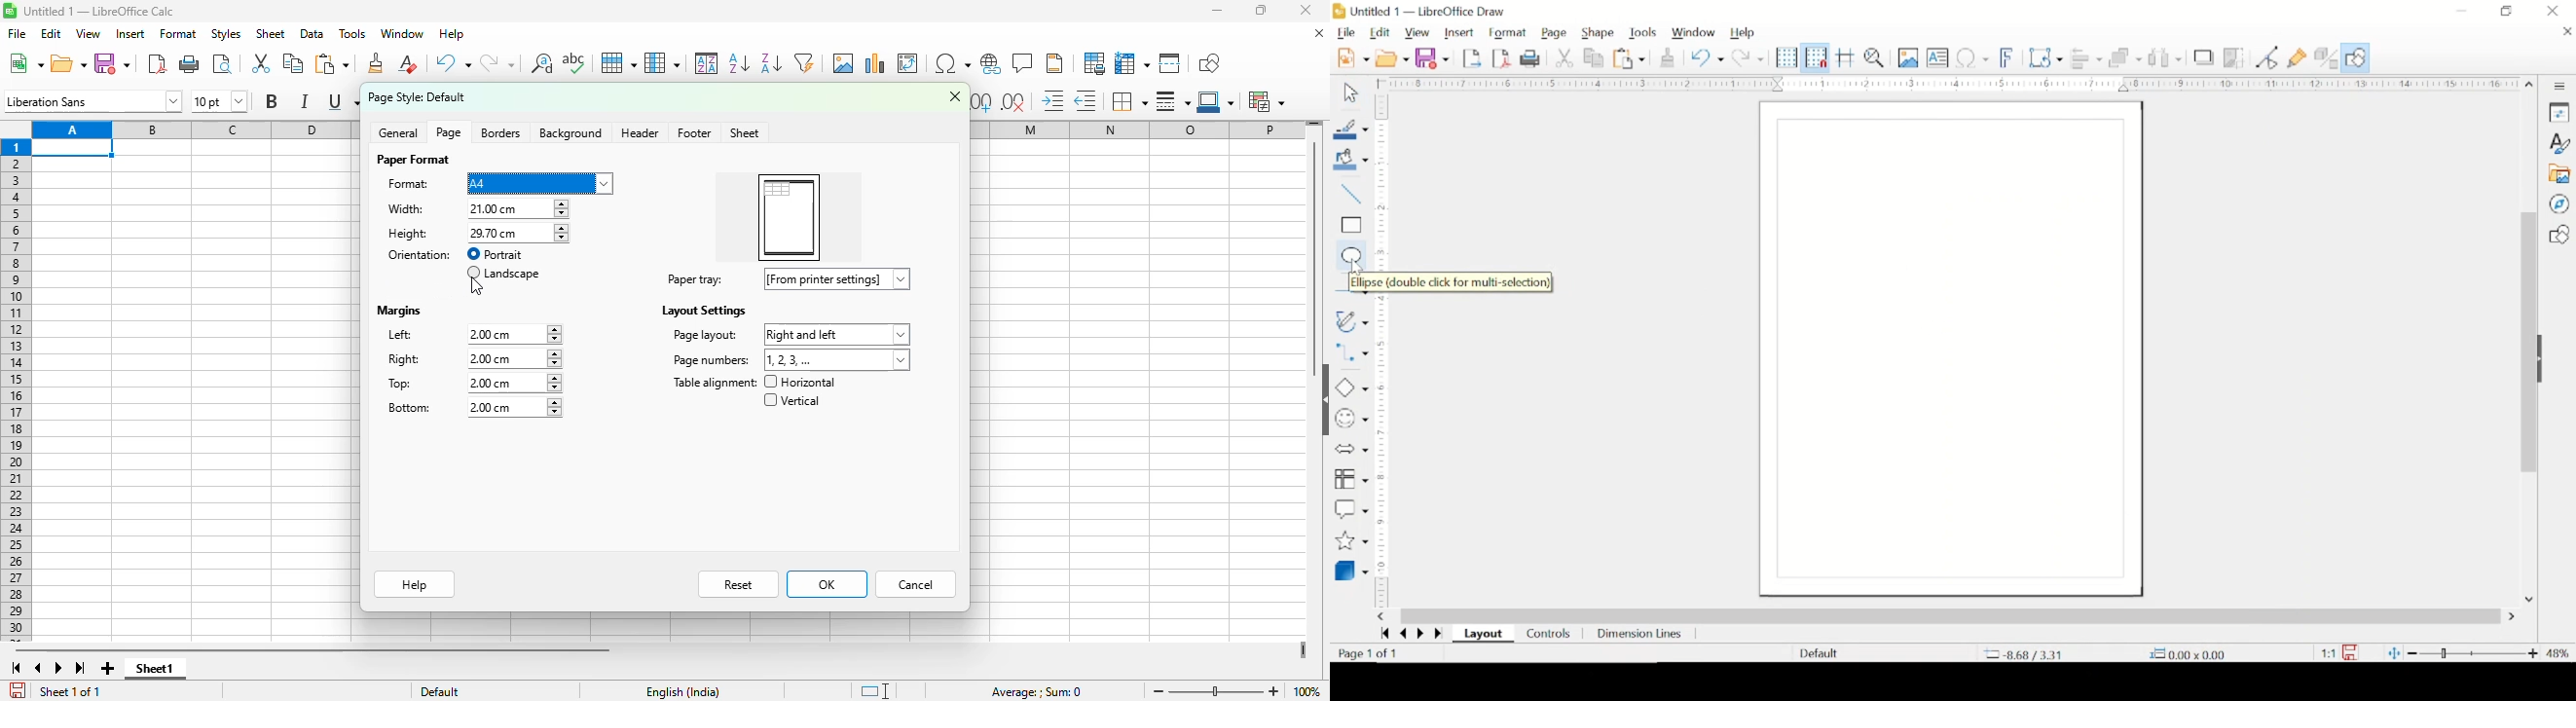 The image size is (2576, 728). What do you see at coordinates (10, 11) in the screenshot?
I see `logo` at bounding box center [10, 11].